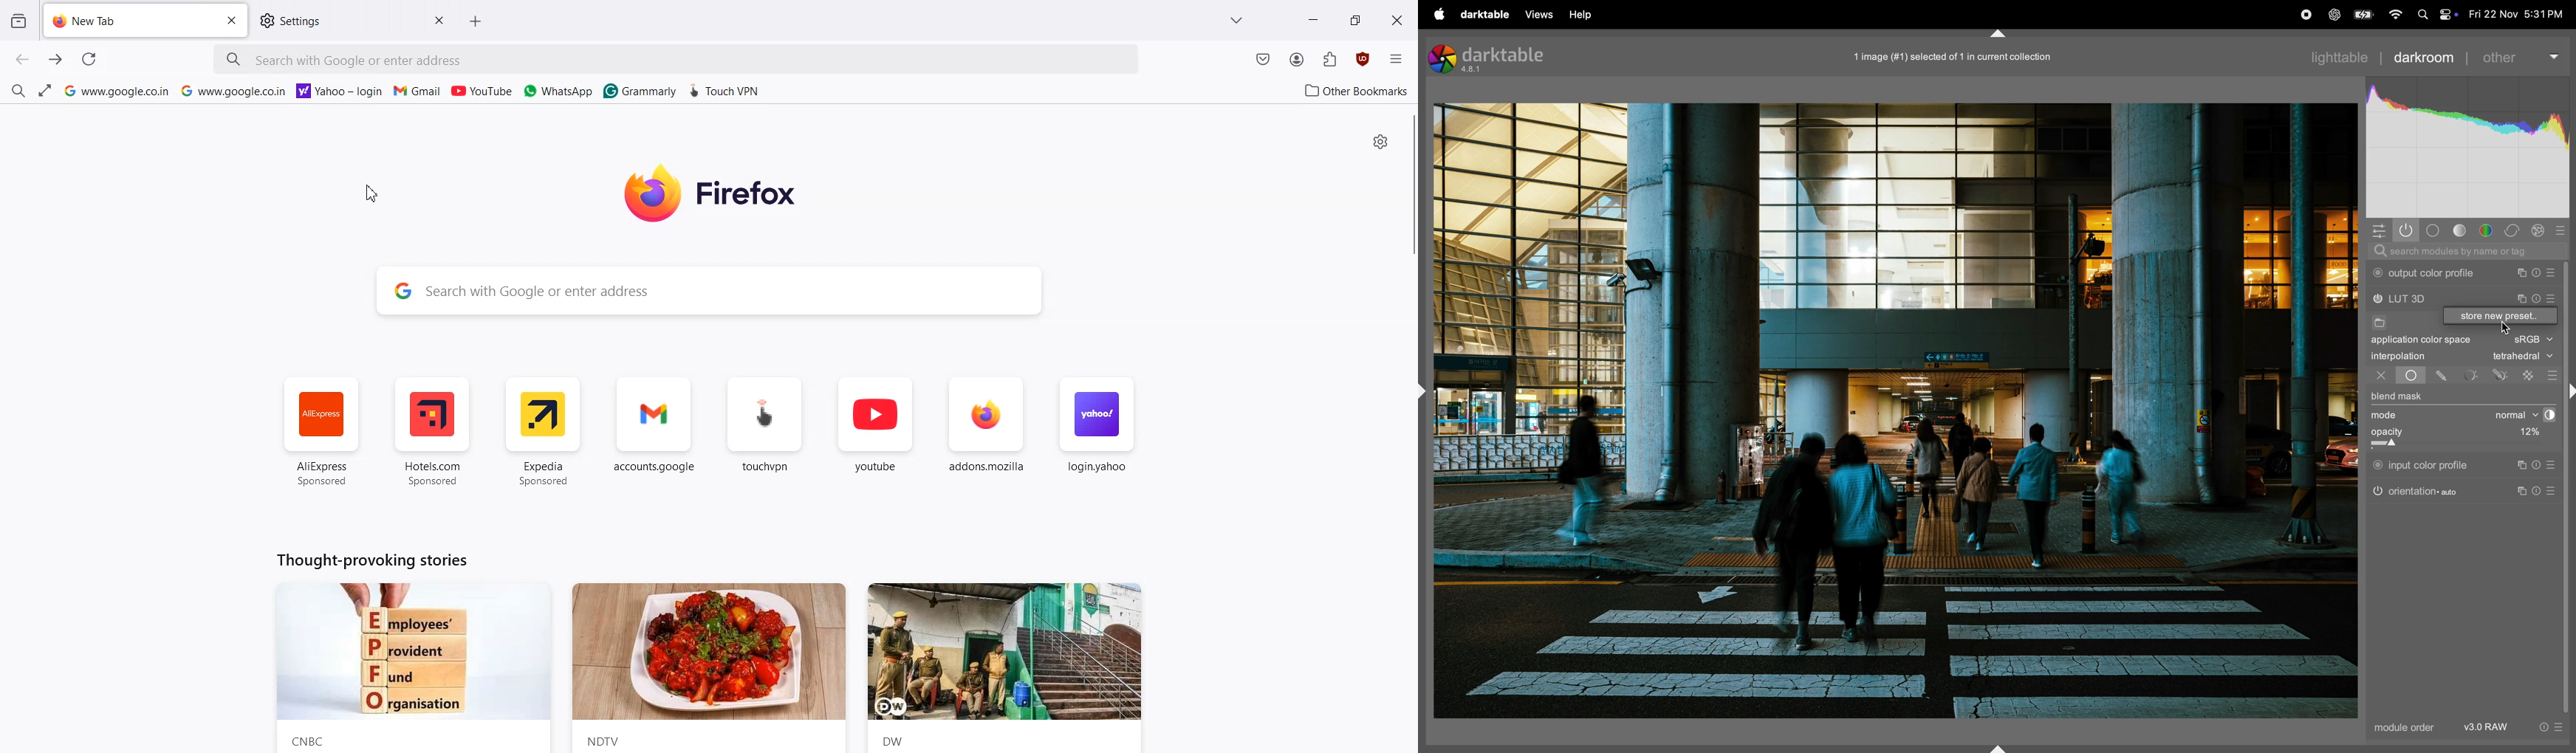 The image size is (2576, 756). Describe the element at coordinates (1352, 89) in the screenshot. I see `Other Bookmarks` at that location.